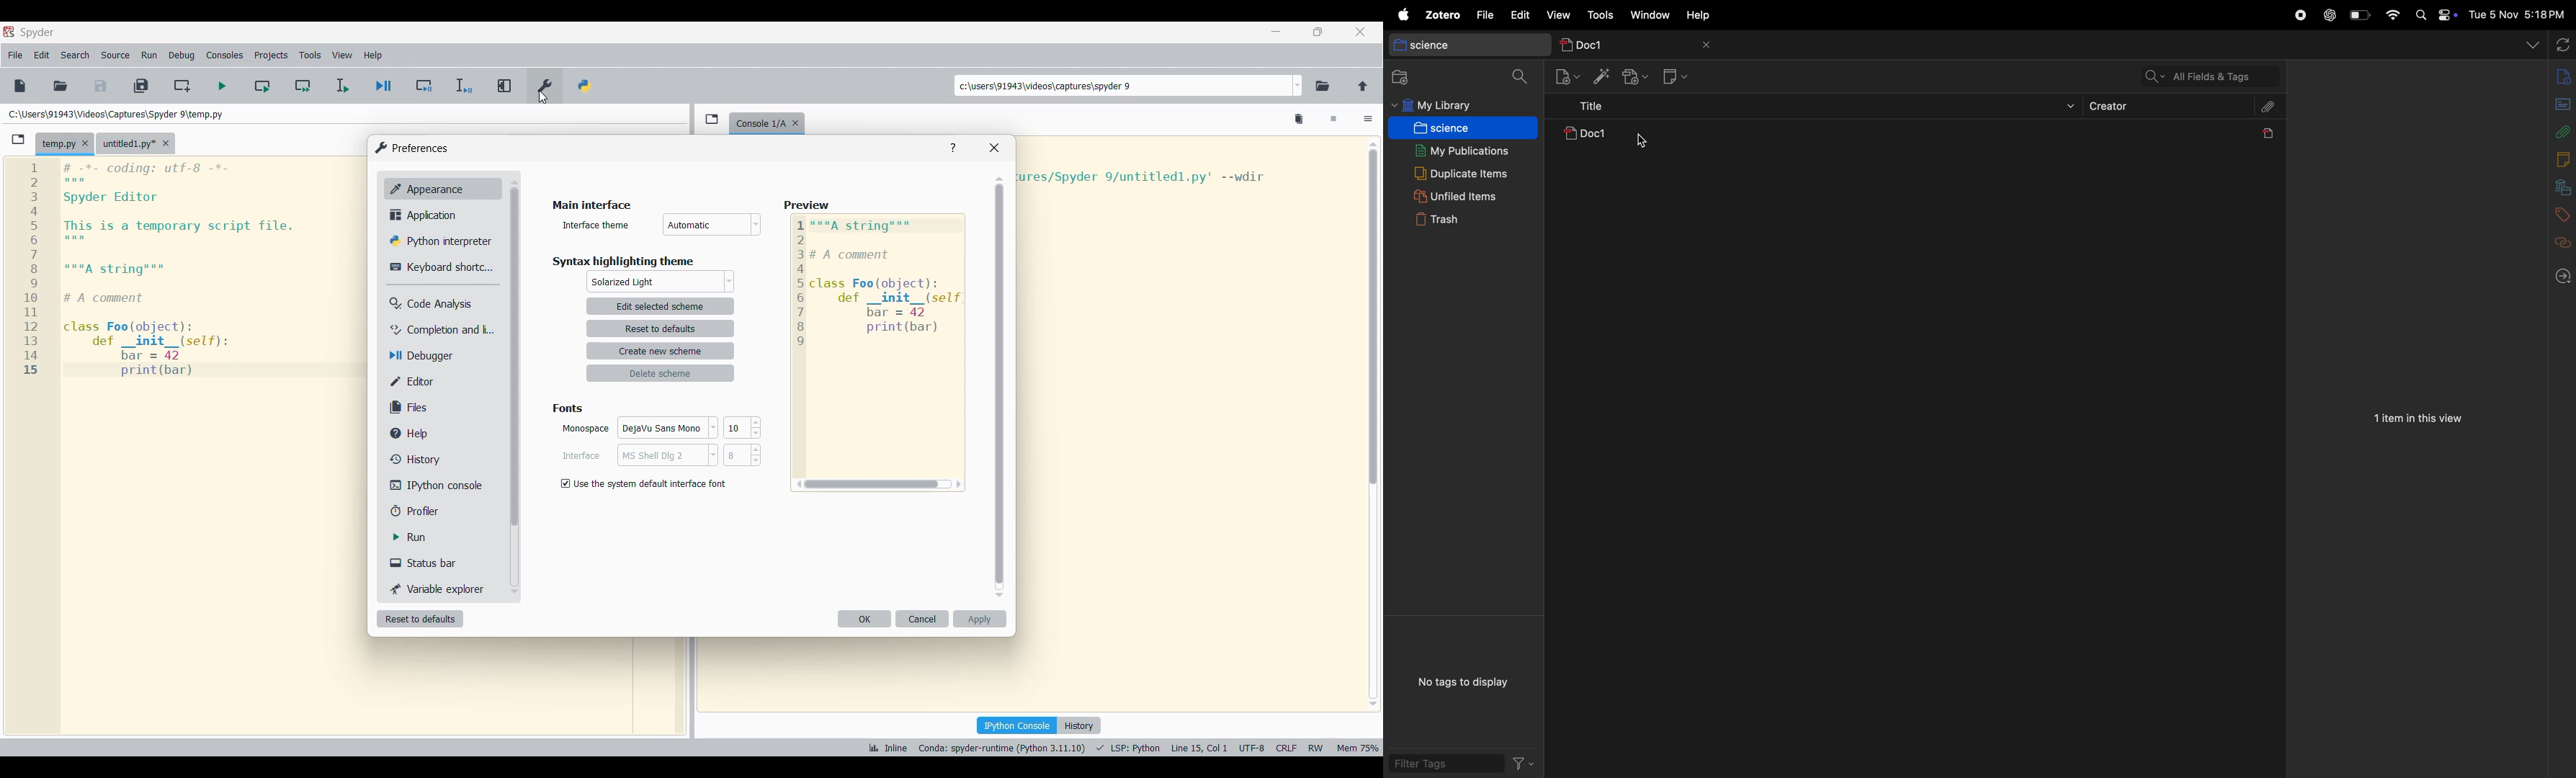 This screenshot has height=784, width=2576. I want to click on Proceed, so click(2557, 278).